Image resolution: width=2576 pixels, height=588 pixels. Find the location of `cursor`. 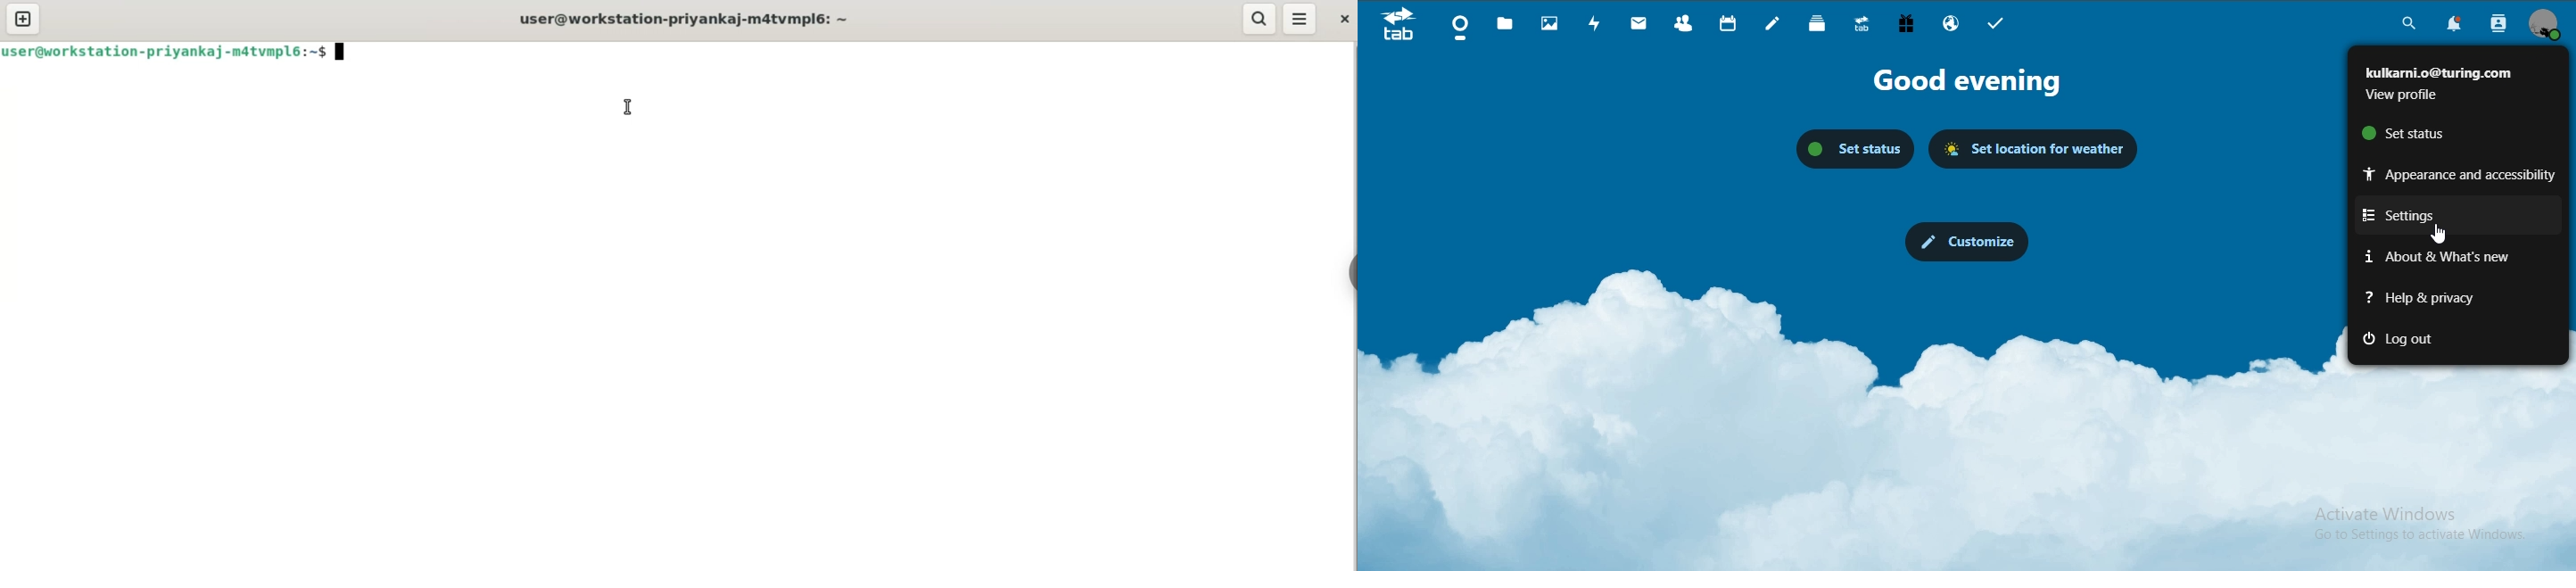

cursor is located at coordinates (2440, 234).